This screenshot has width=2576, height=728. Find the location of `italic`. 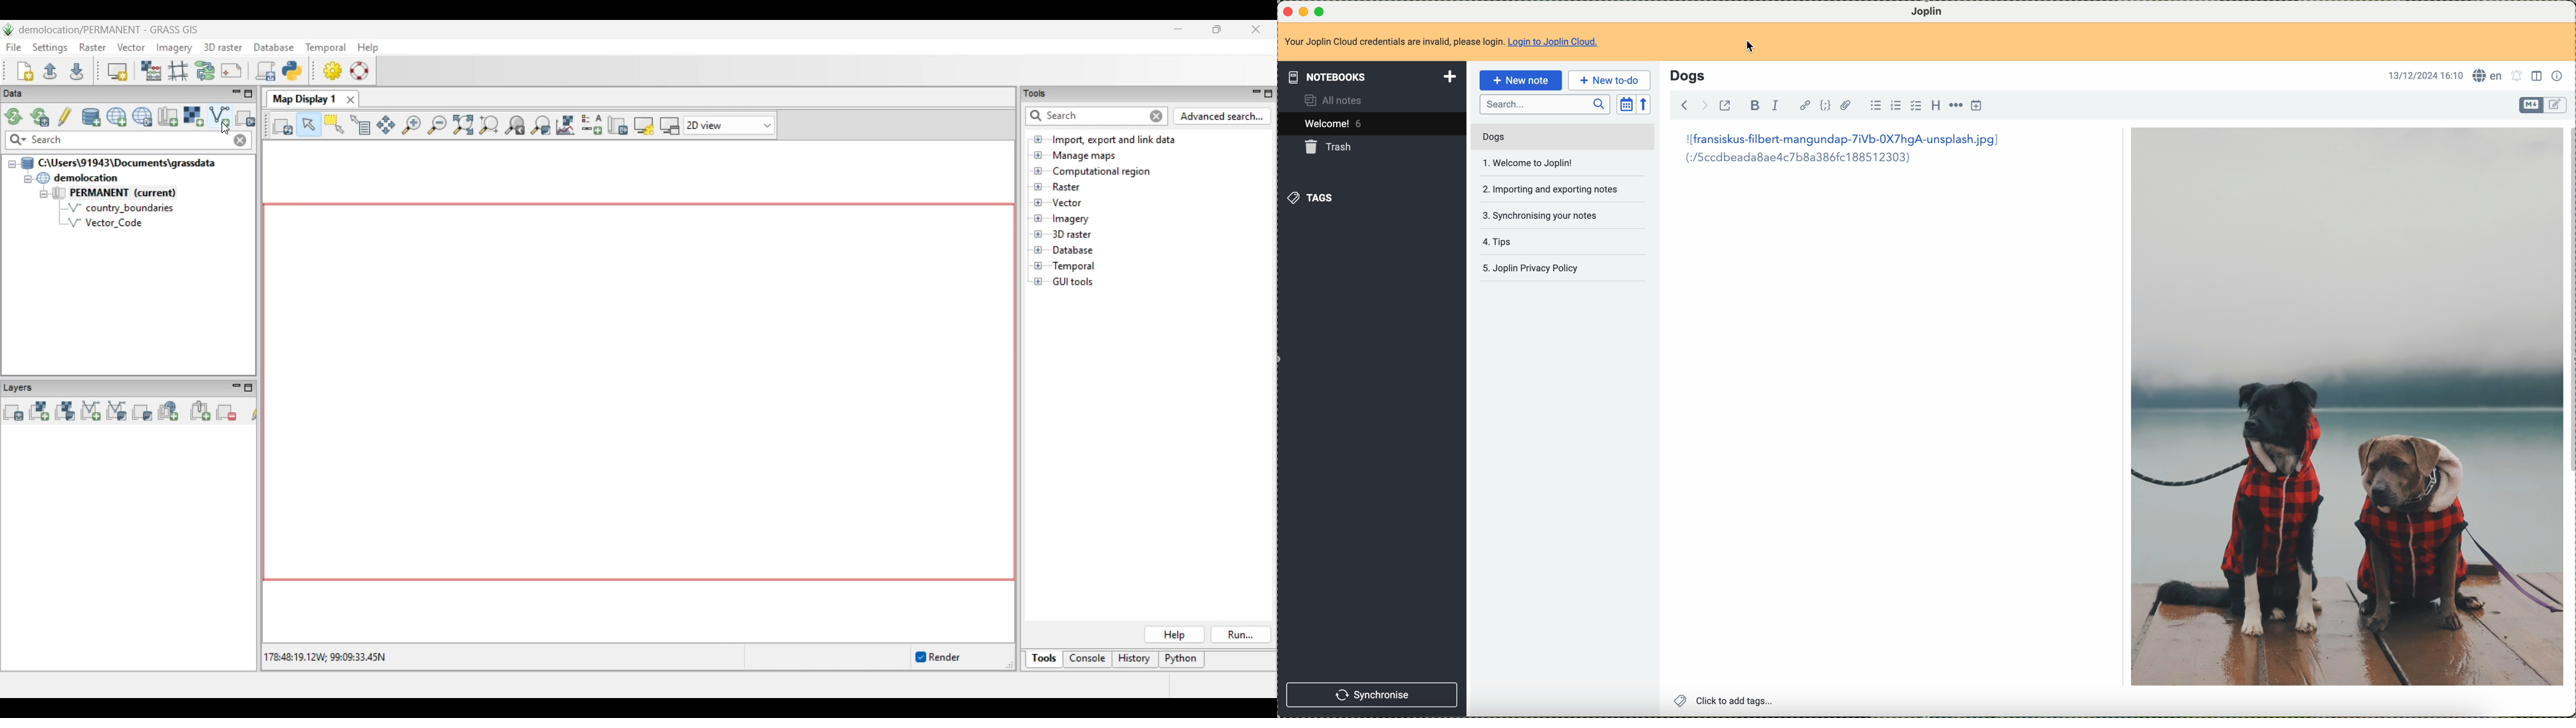

italic is located at coordinates (1775, 105).